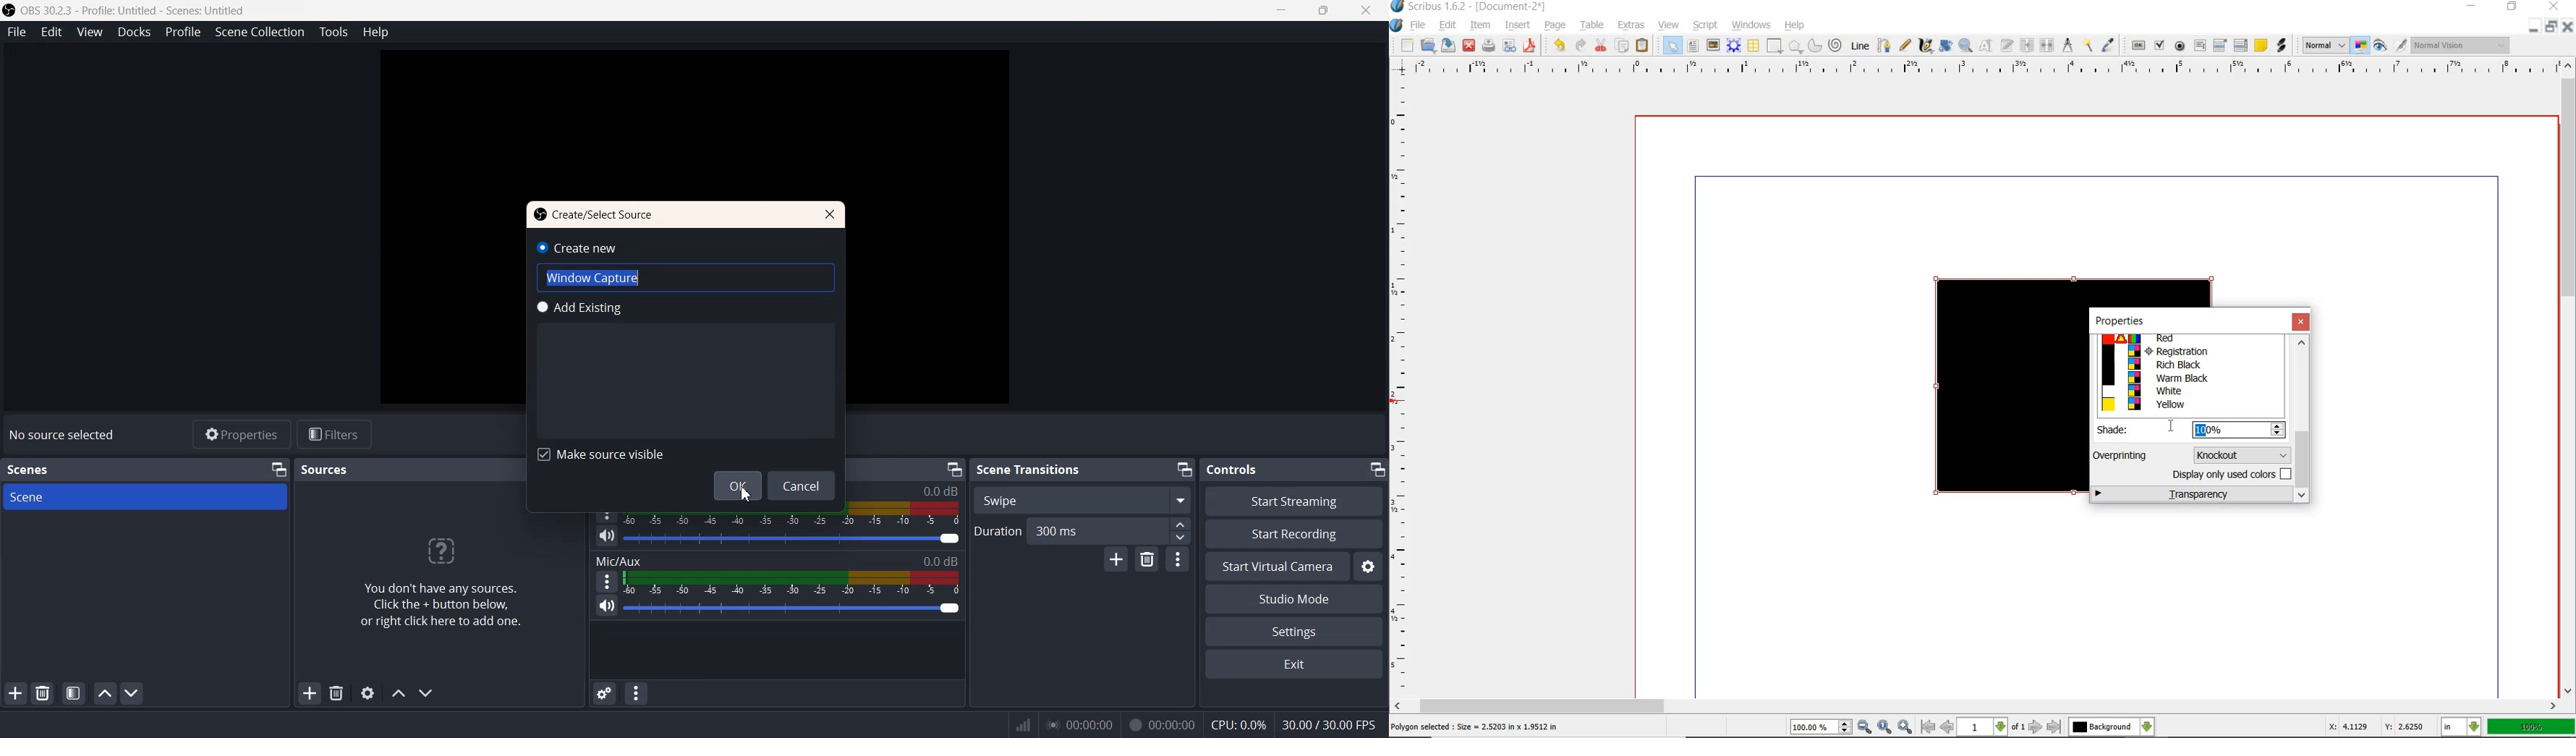 Image resolution: width=2576 pixels, height=756 pixels. I want to click on 00:00:00, so click(1079, 724).